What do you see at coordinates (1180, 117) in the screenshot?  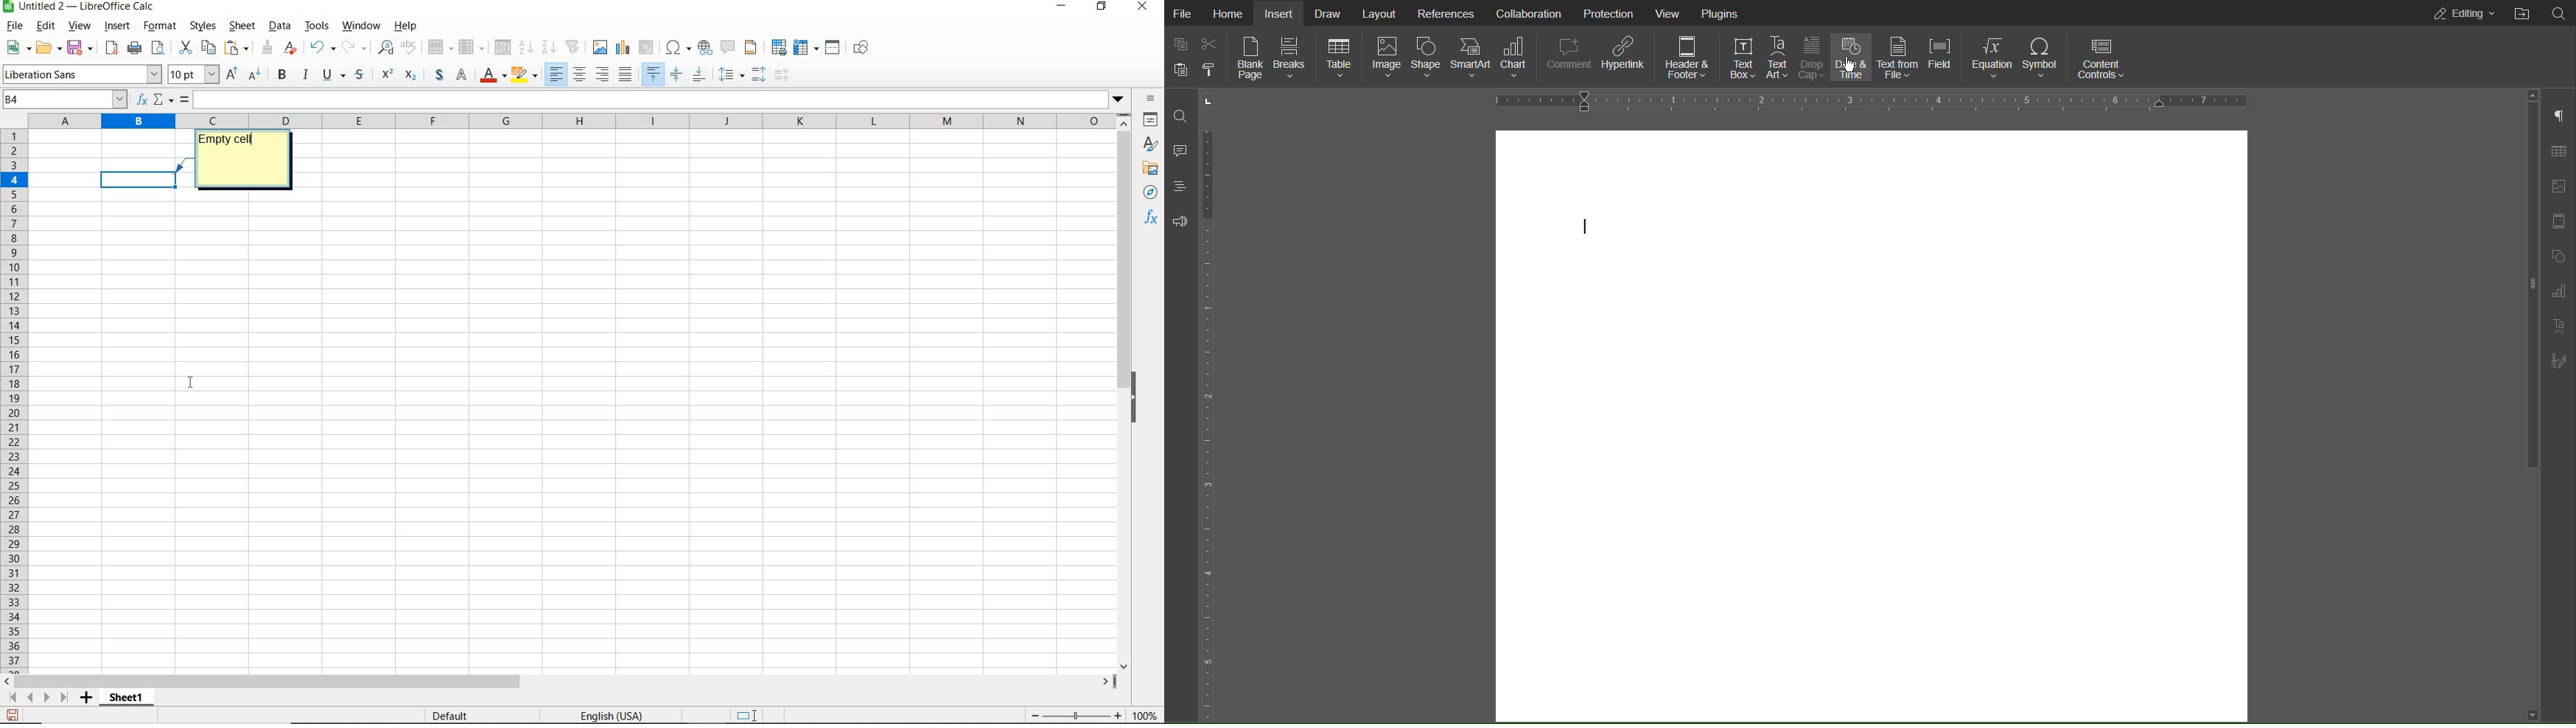 I see `Search` at bounding box center [1180, 117].